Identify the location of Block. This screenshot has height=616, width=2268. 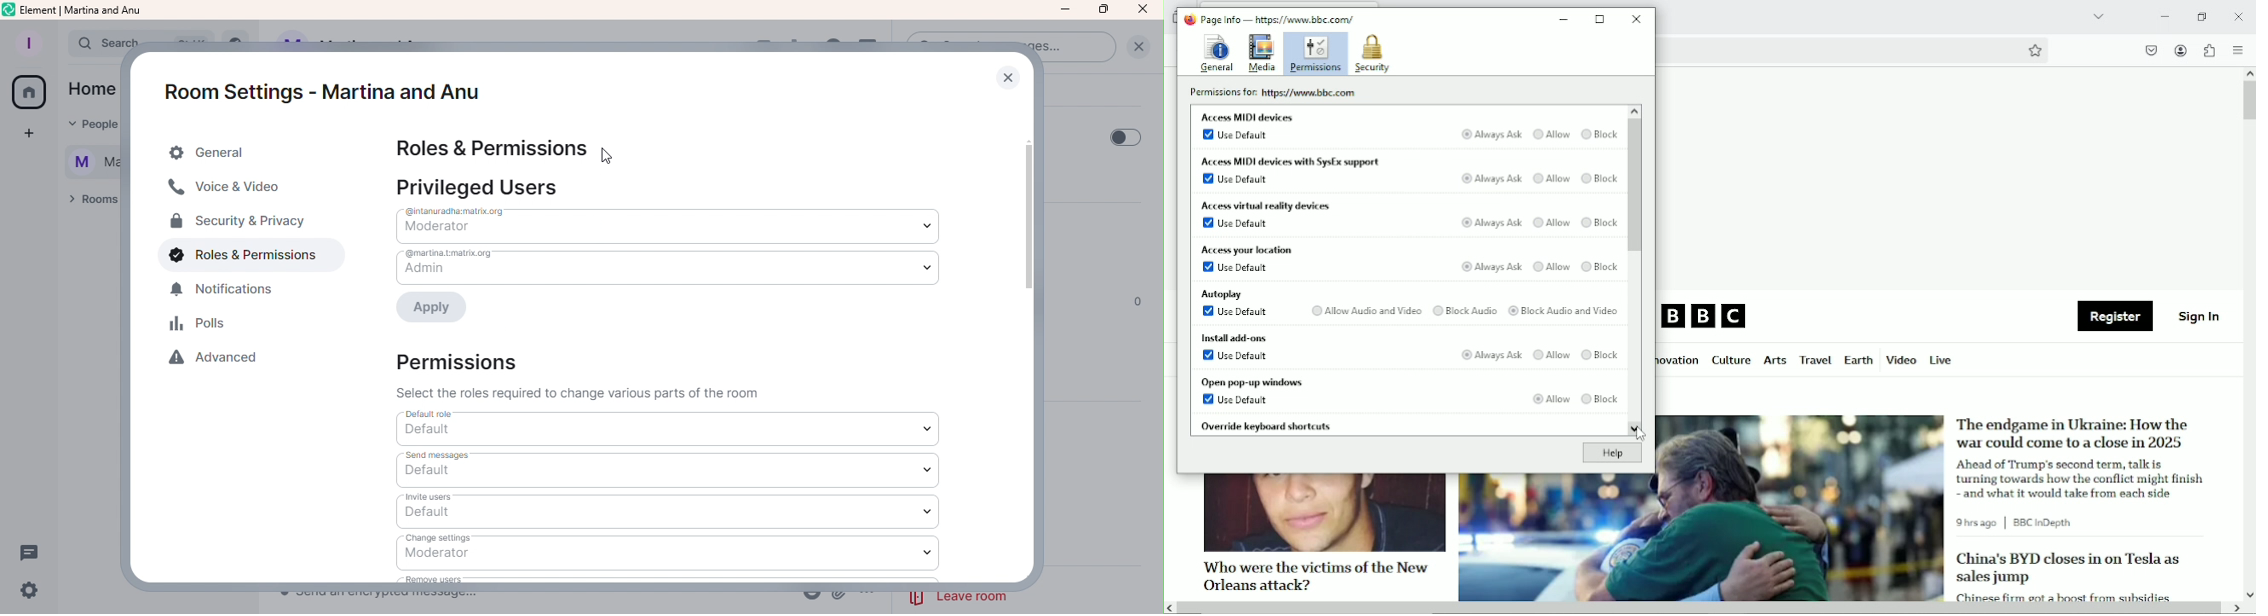
(1600, 267).